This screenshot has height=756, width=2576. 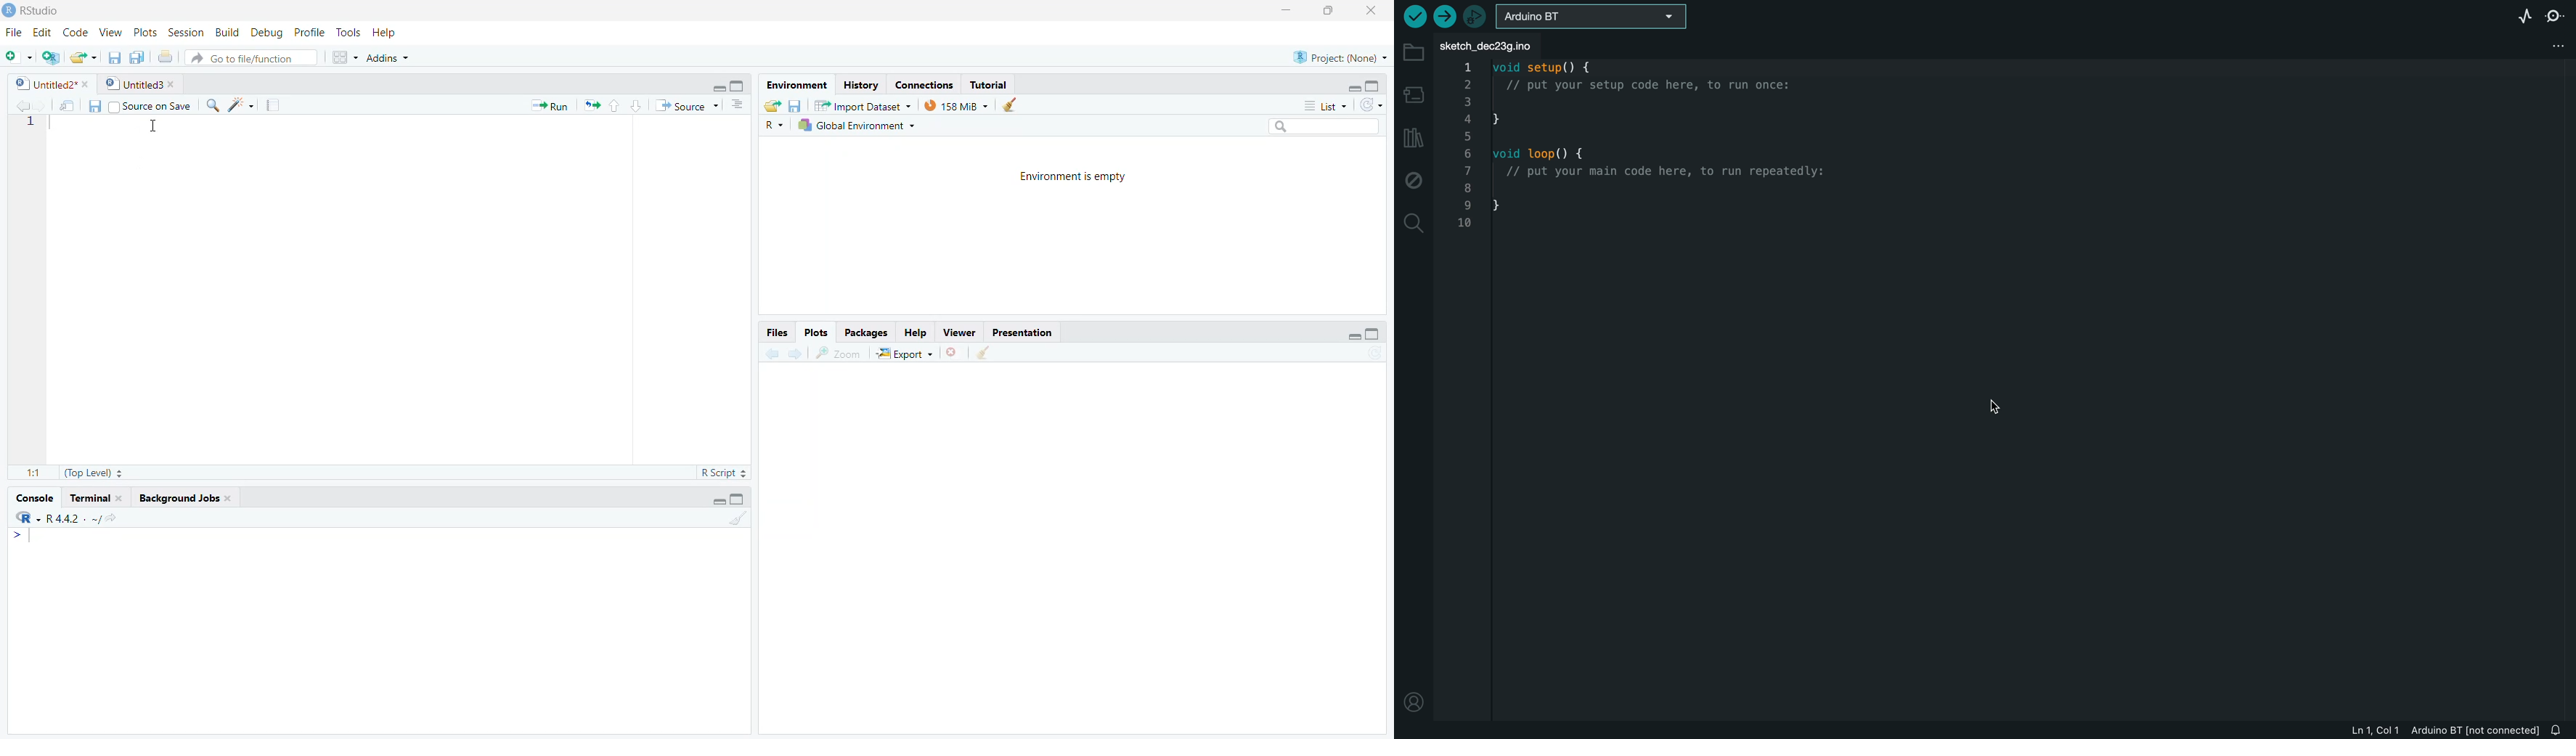 What do you see at coordinates (1415, 96) in the screenshot?
I see `board manager` at bounding box center [1415, 96].